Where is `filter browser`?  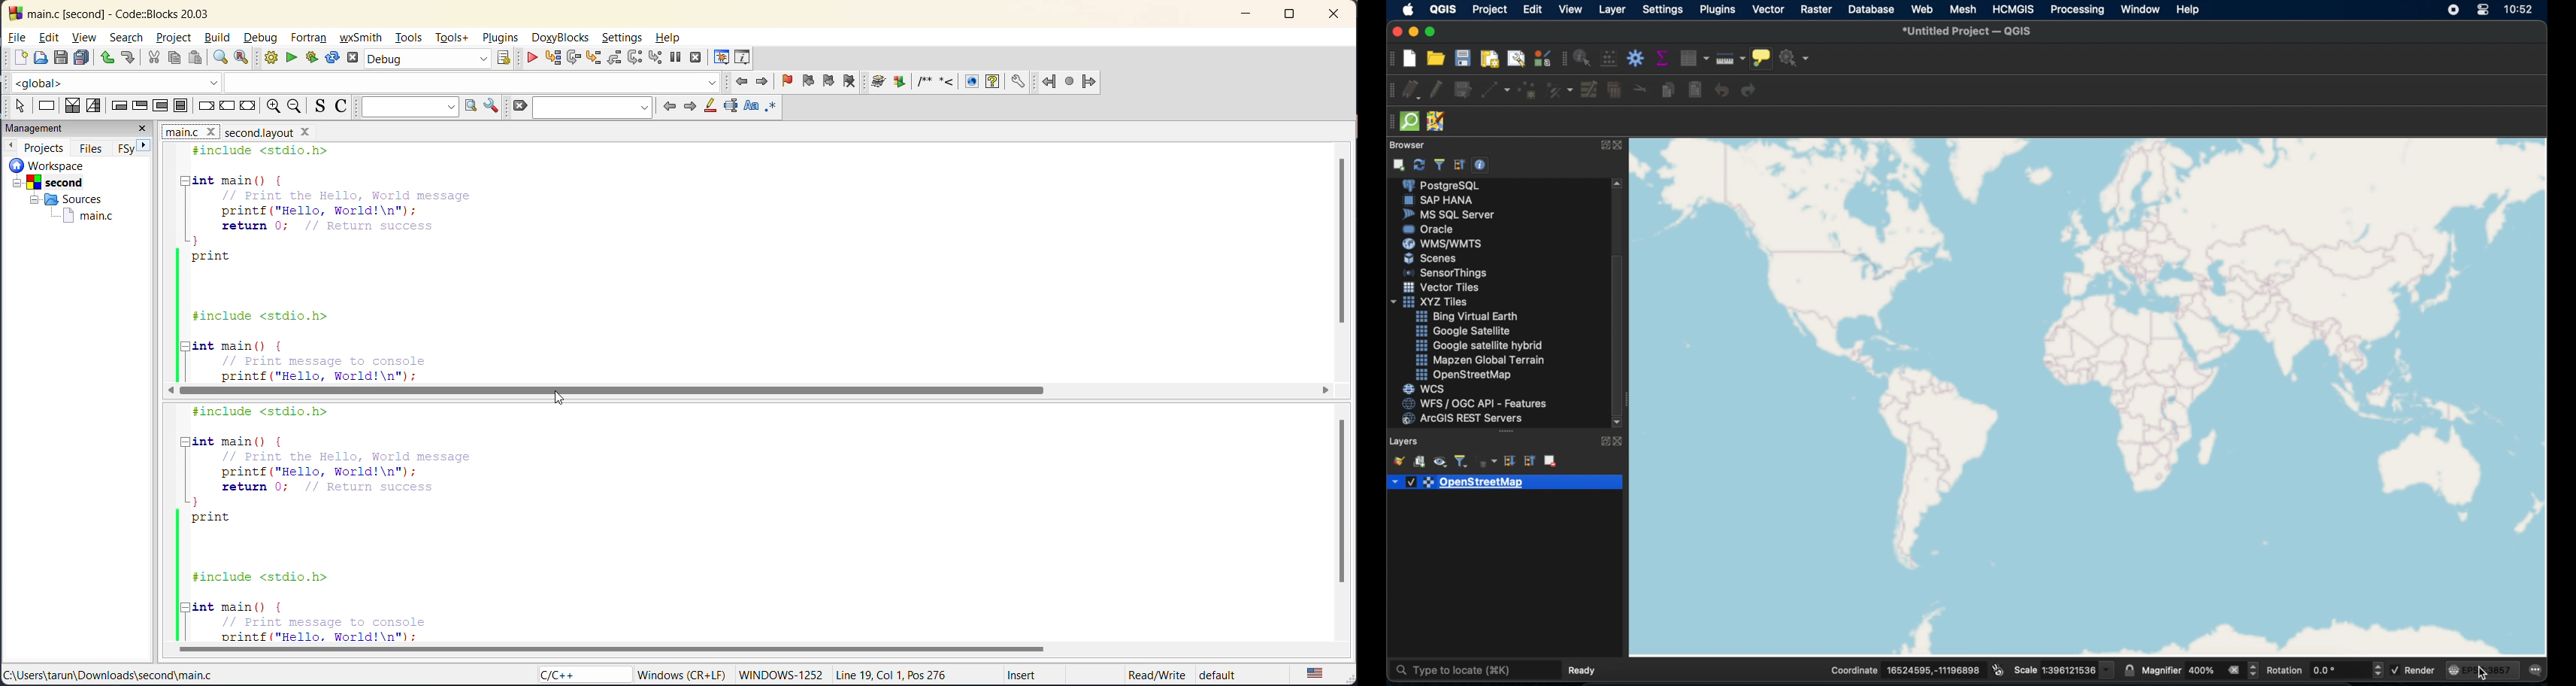
filter browser is located at coordinates (1438, 165).